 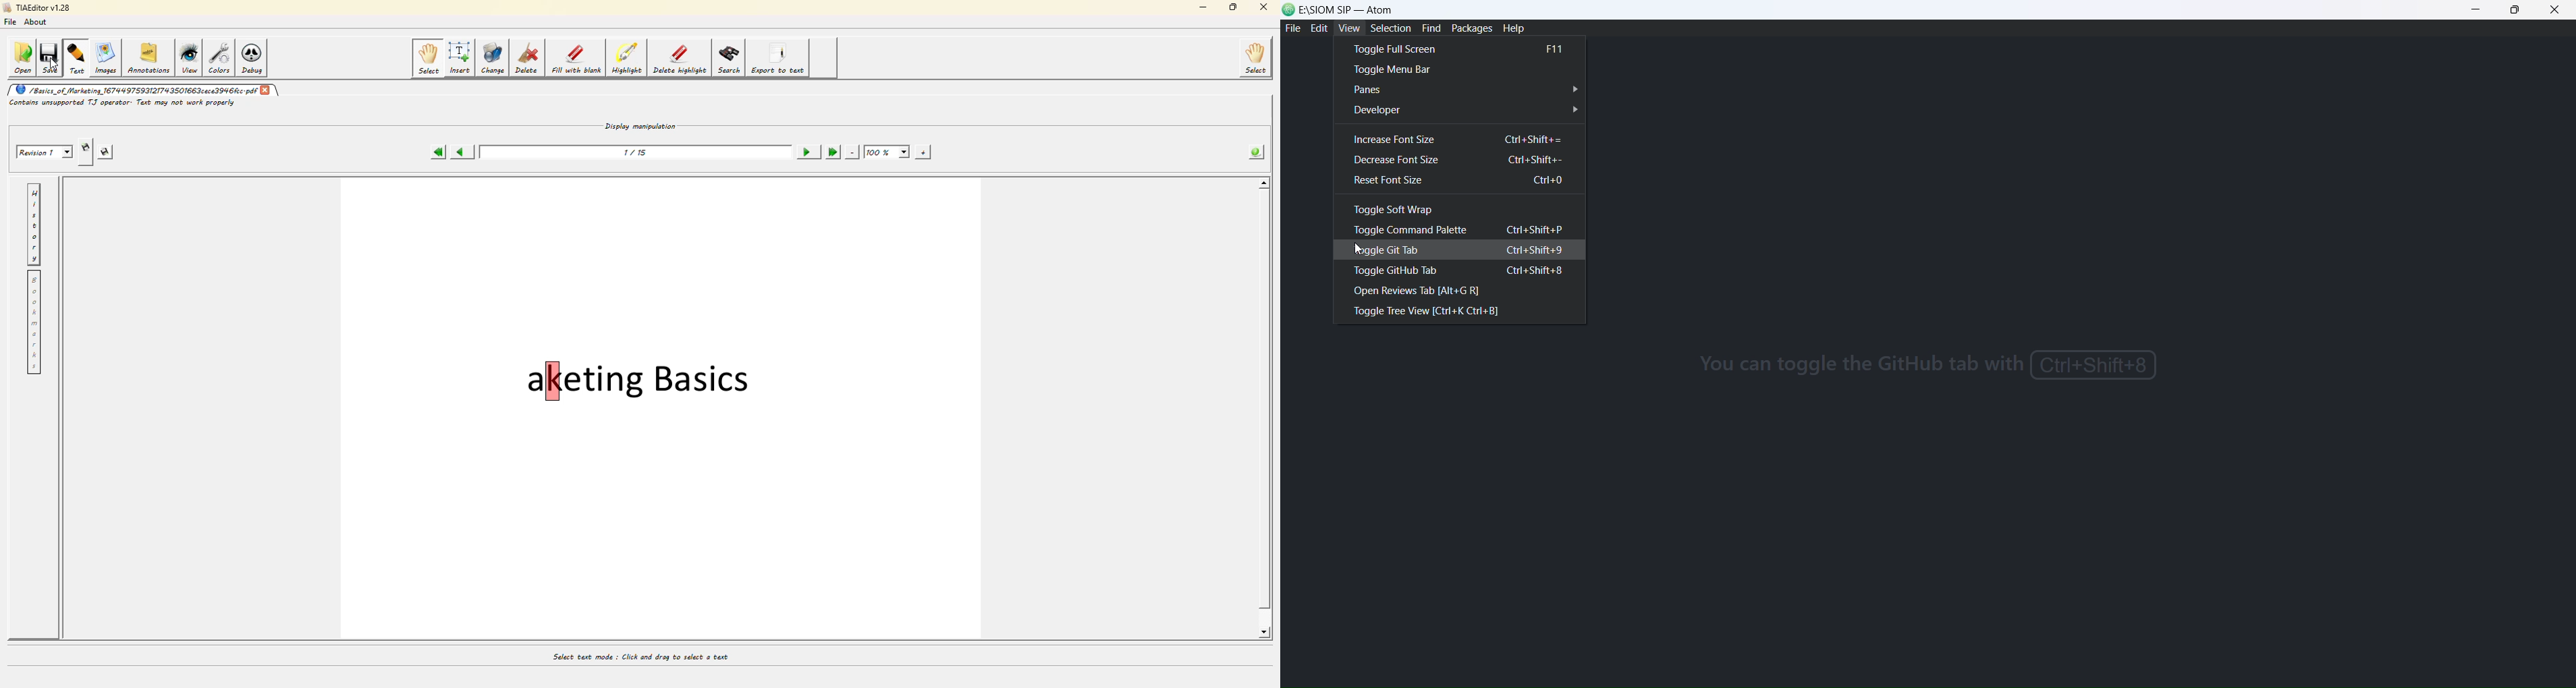 What do you see at coordinates (1418, 289) in the screenshot?
I see `open review tab` at bounding box center [1418, 289].